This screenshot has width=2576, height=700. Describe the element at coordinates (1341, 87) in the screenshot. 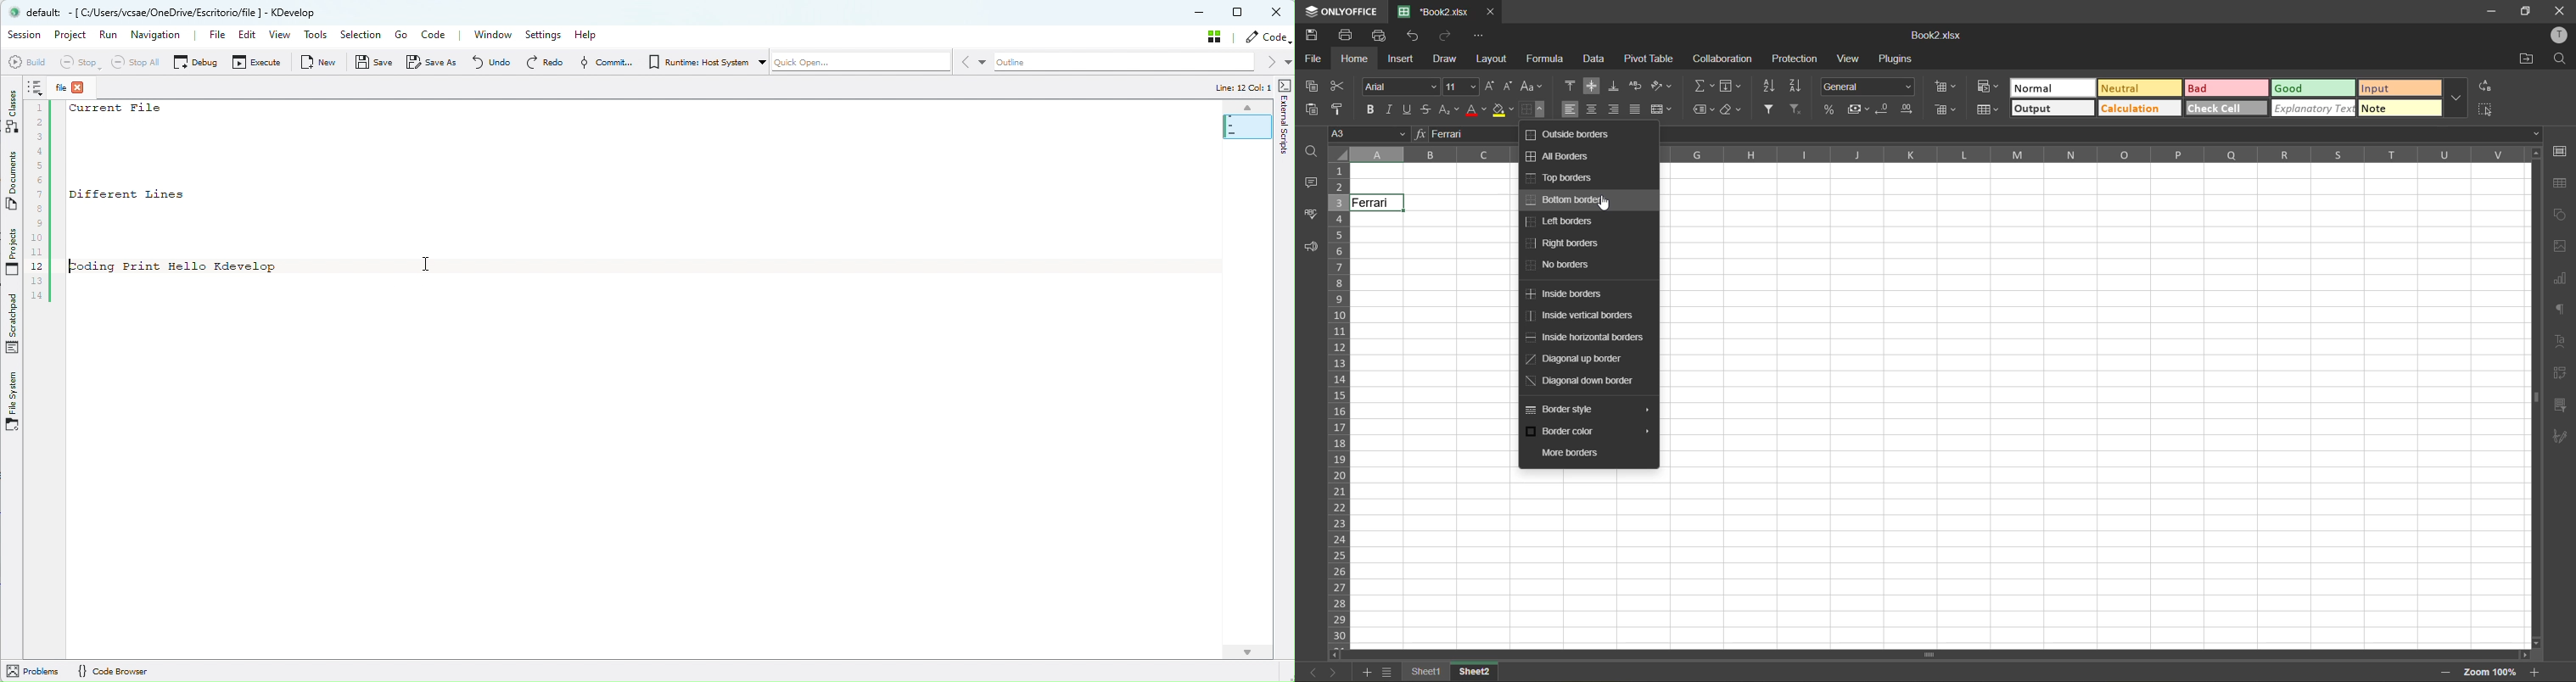

I see `cut` at that location.